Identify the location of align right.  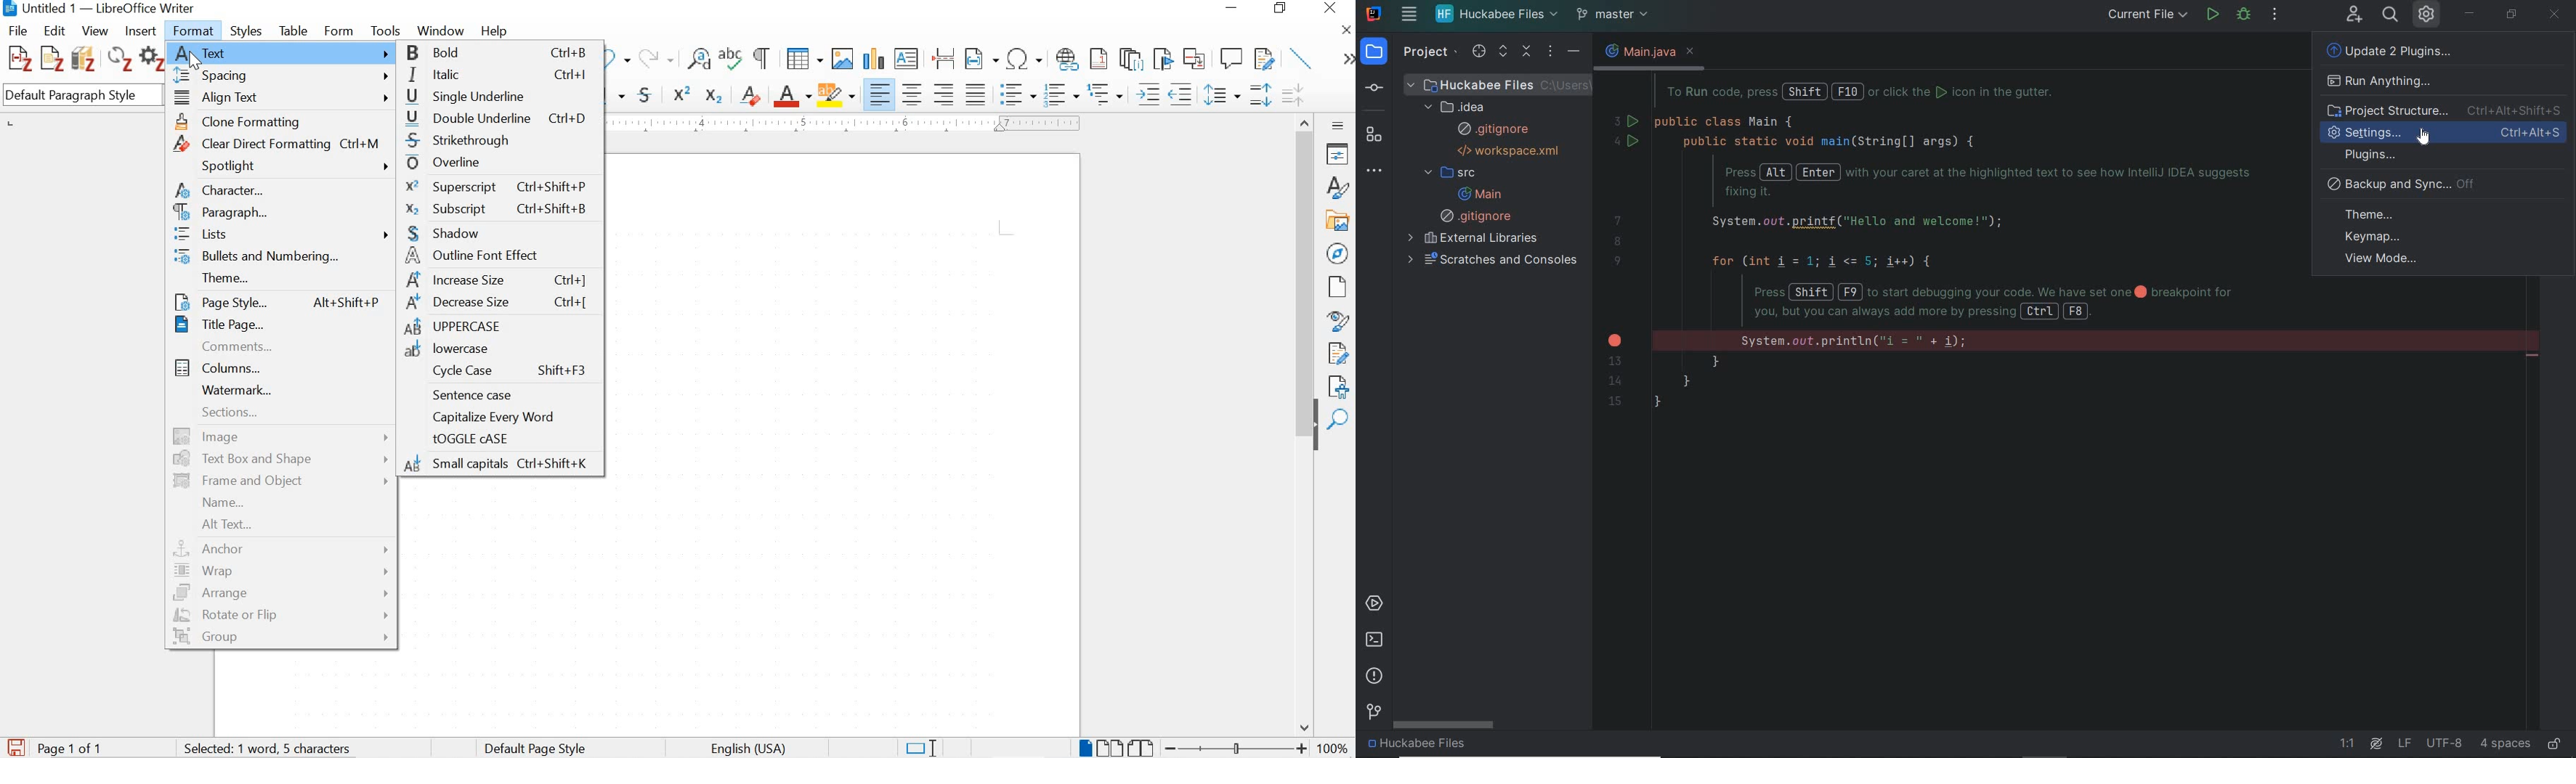
(946, 94).